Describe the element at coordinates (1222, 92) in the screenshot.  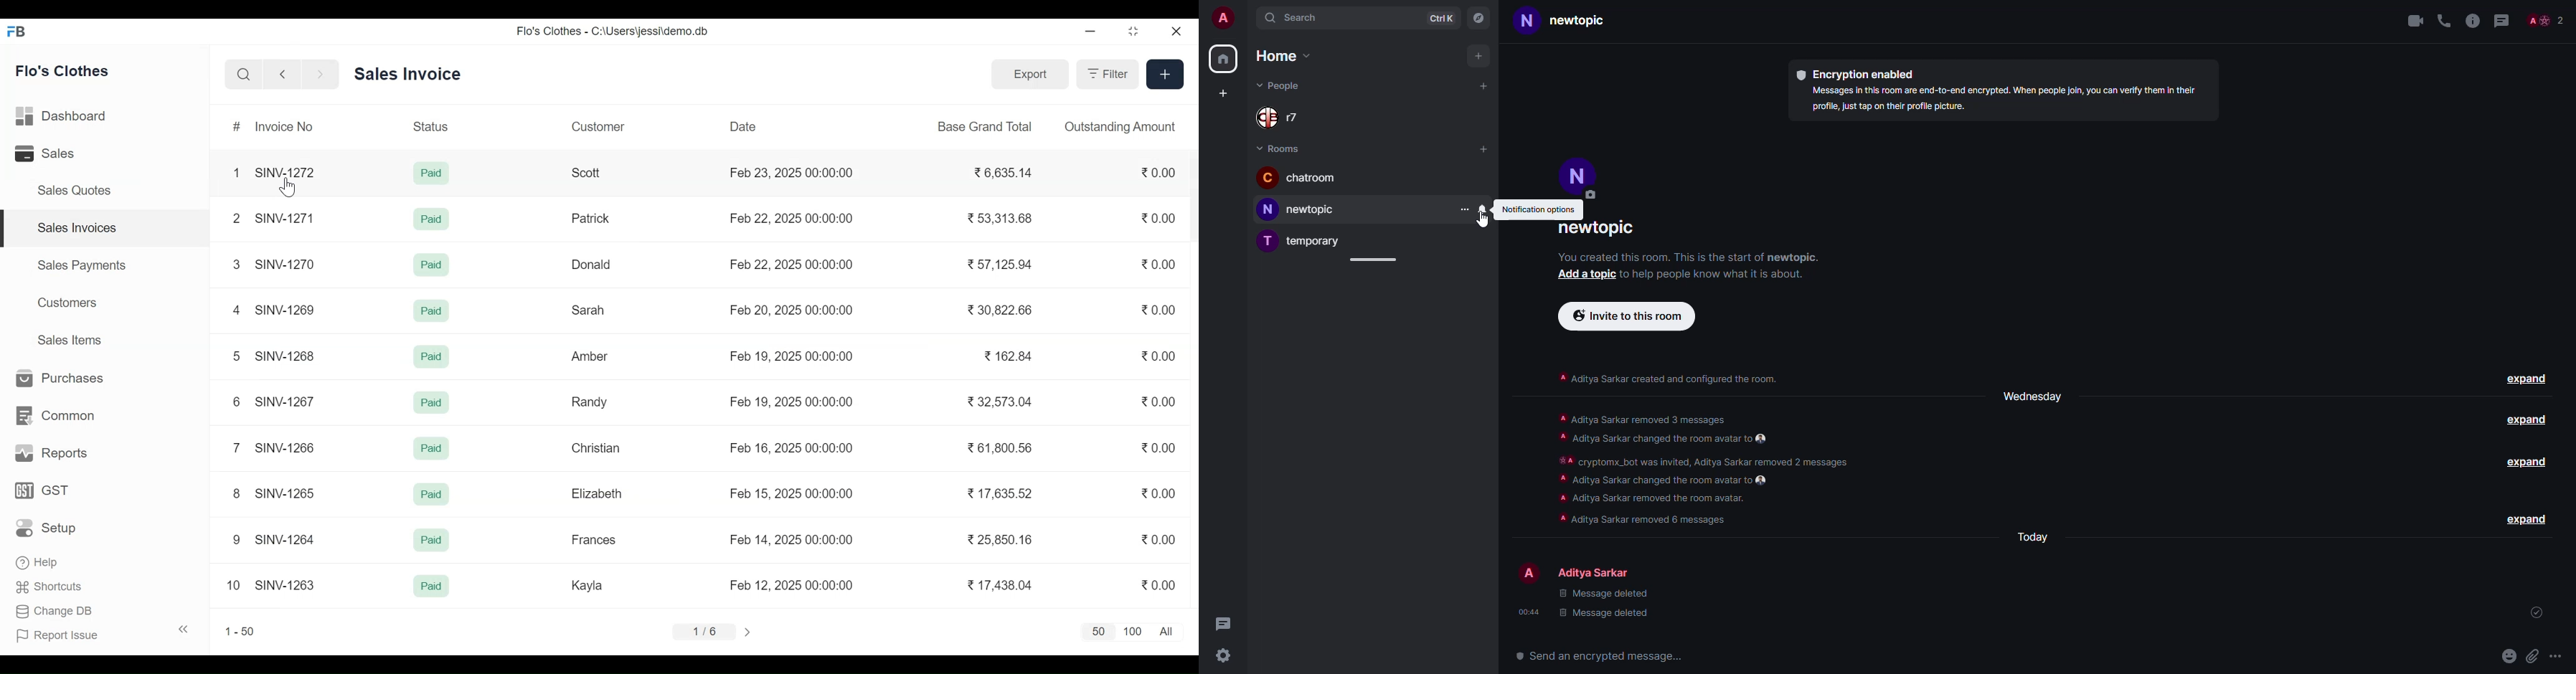
I see `add` at that location.